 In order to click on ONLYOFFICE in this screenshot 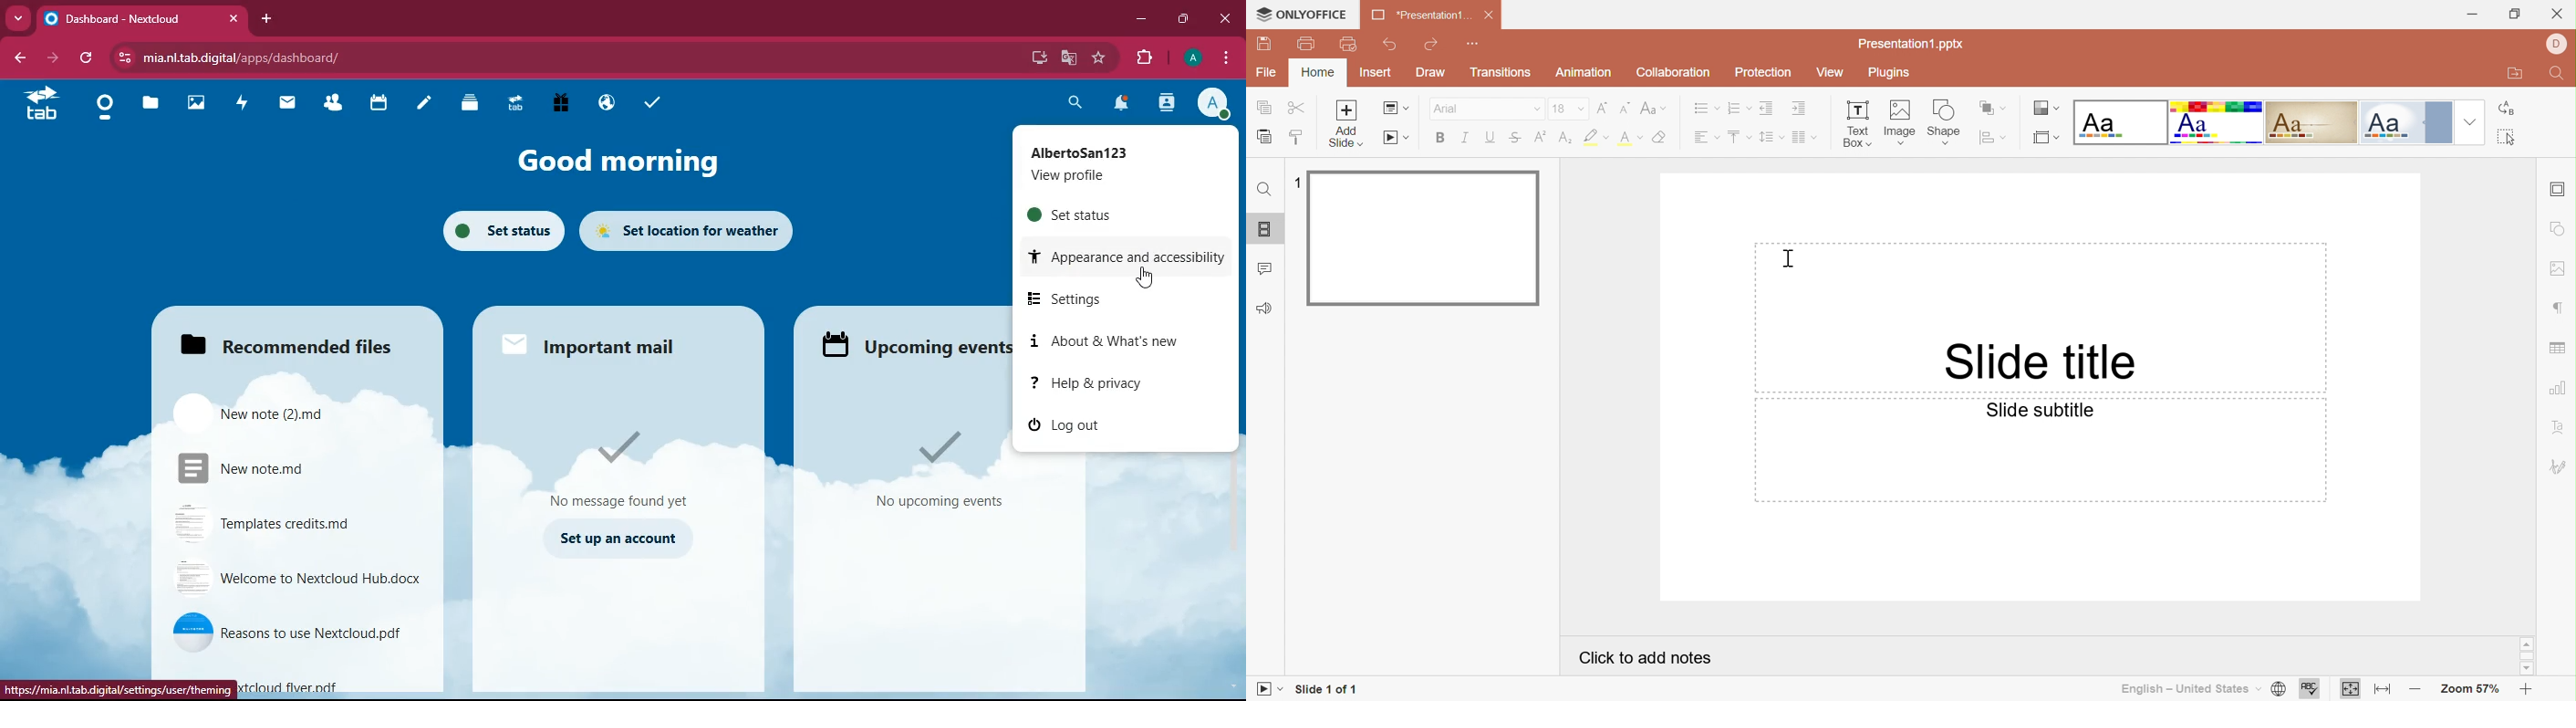, I will do `click(1311, 15)`.